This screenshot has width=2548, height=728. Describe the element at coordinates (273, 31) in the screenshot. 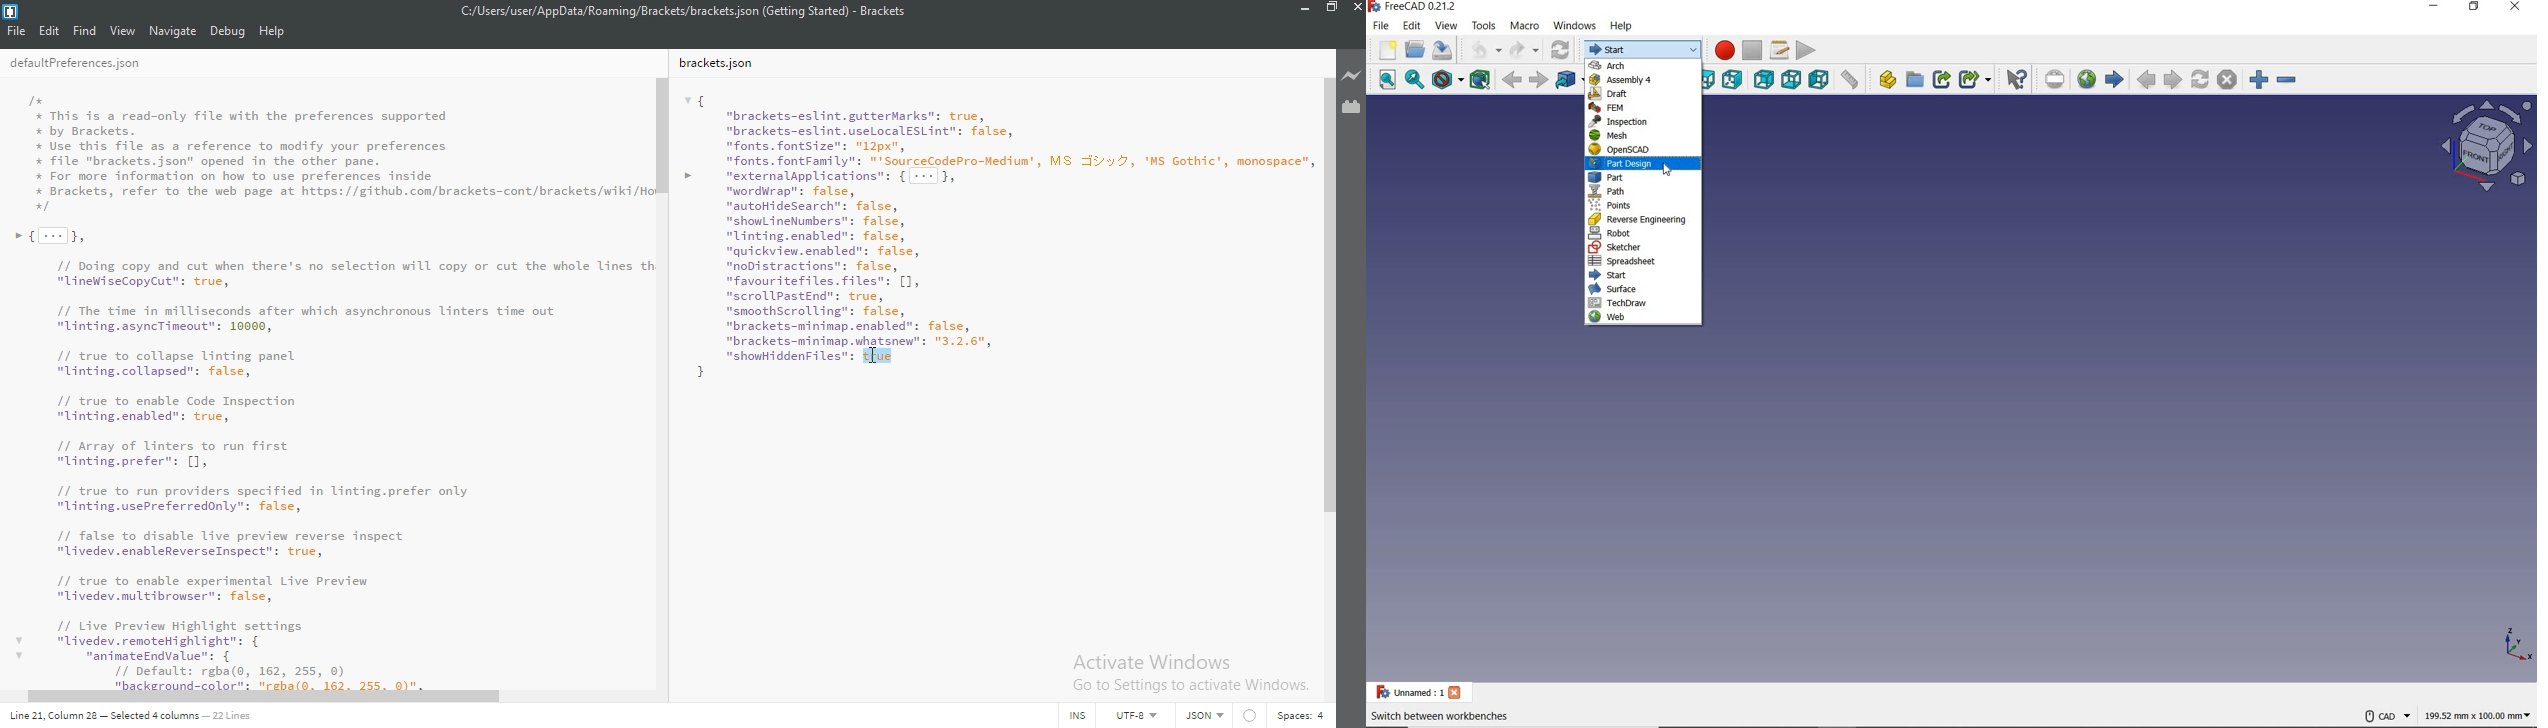

I see `help` at that location.